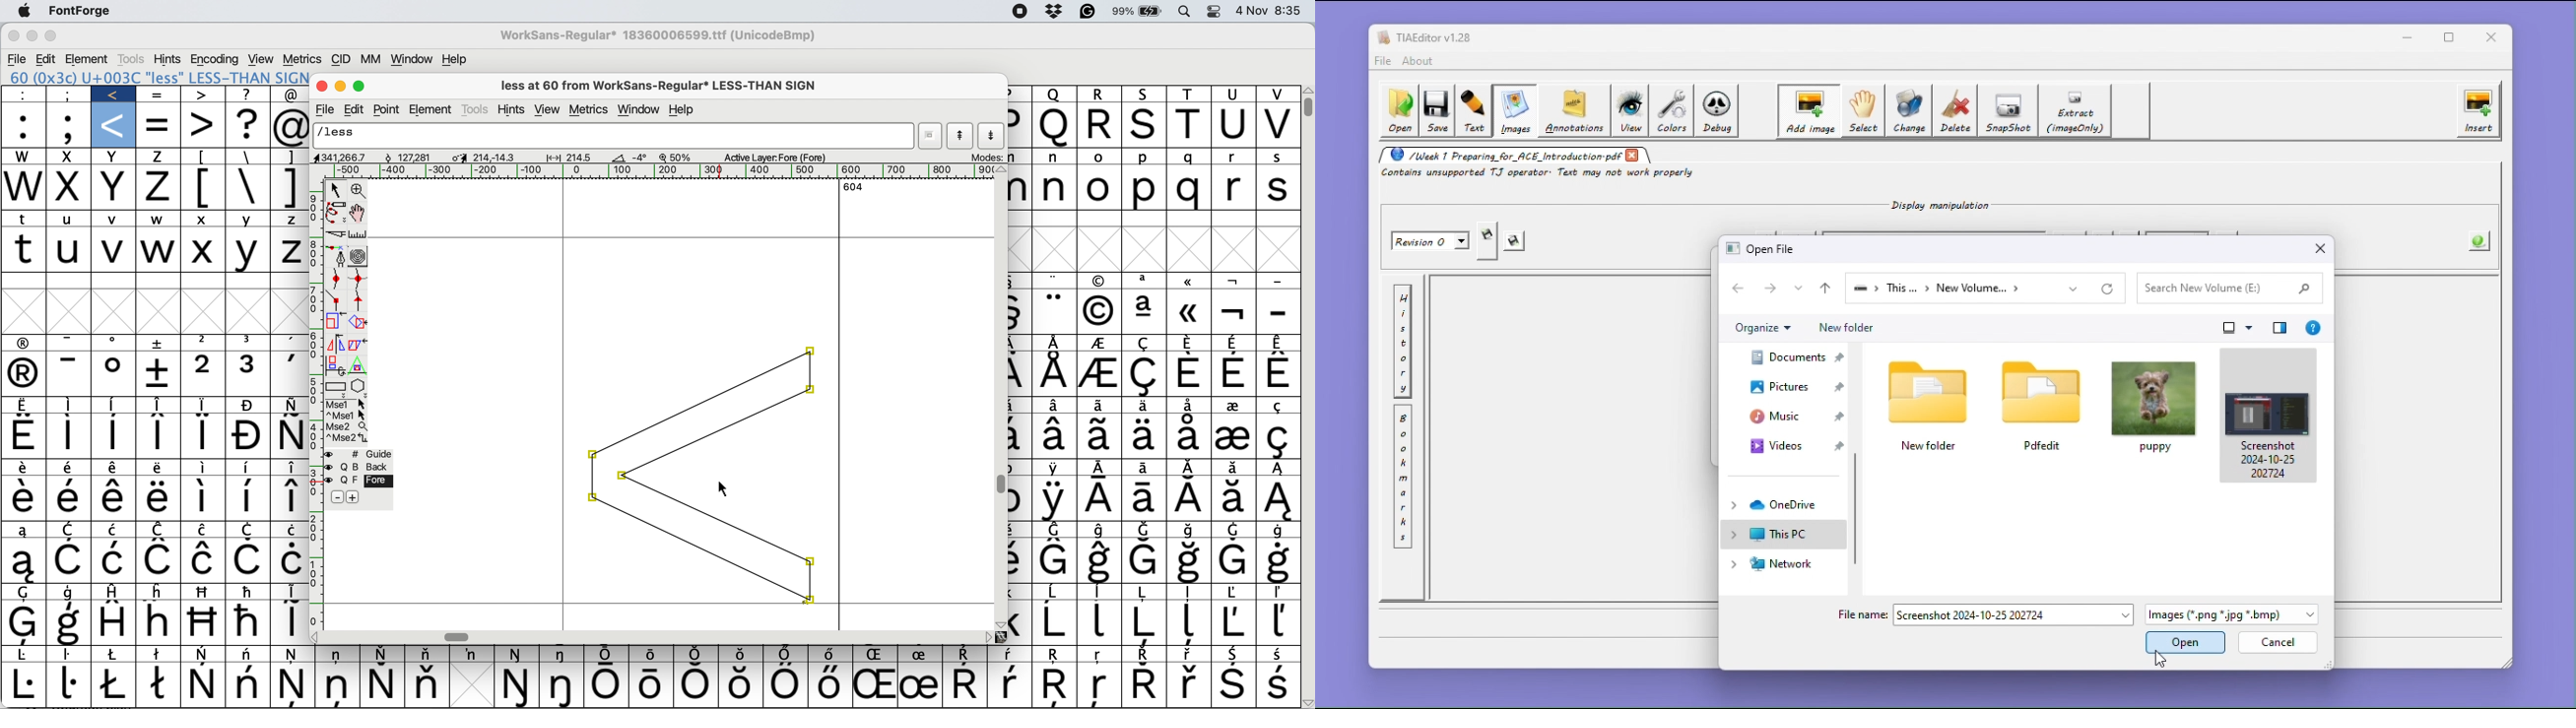 The width and height of the screenshot is (2576, 728). I want to click on Symbol, so click(249, 559).